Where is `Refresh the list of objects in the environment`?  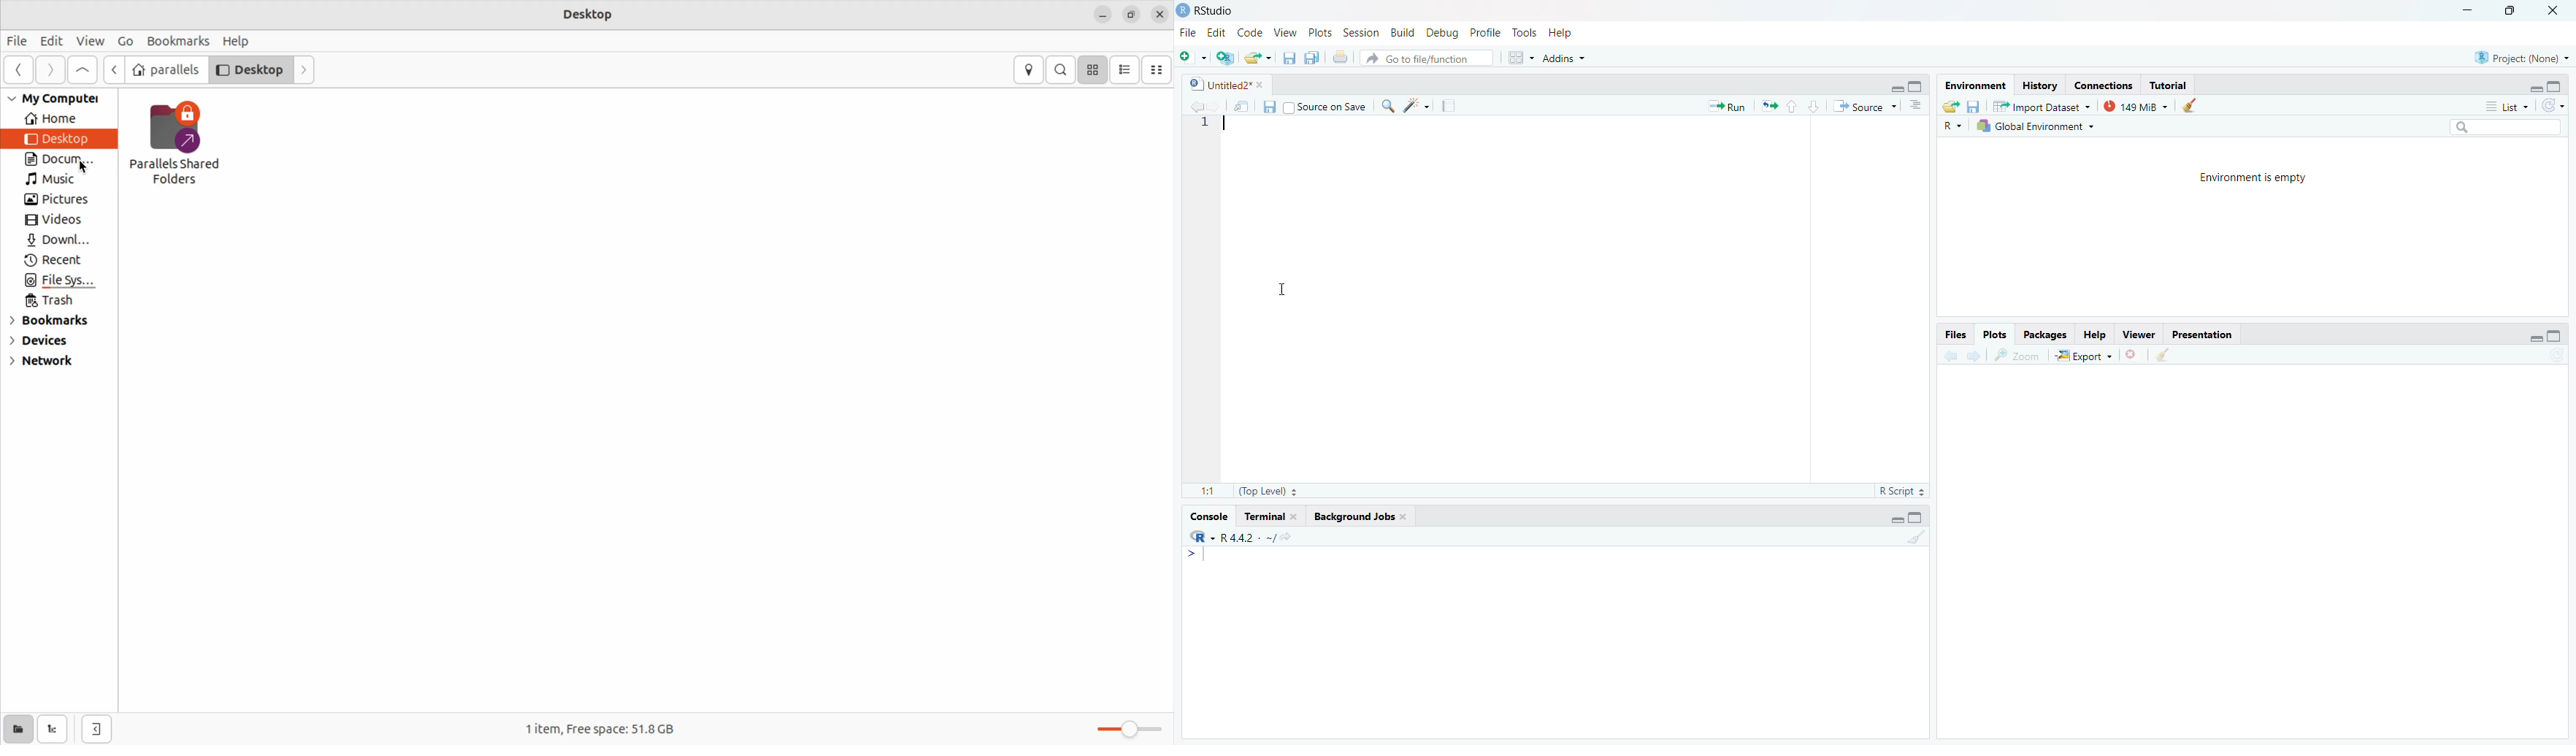 Refresh the list of objects in the environment is located at coordinates (2555, 107).